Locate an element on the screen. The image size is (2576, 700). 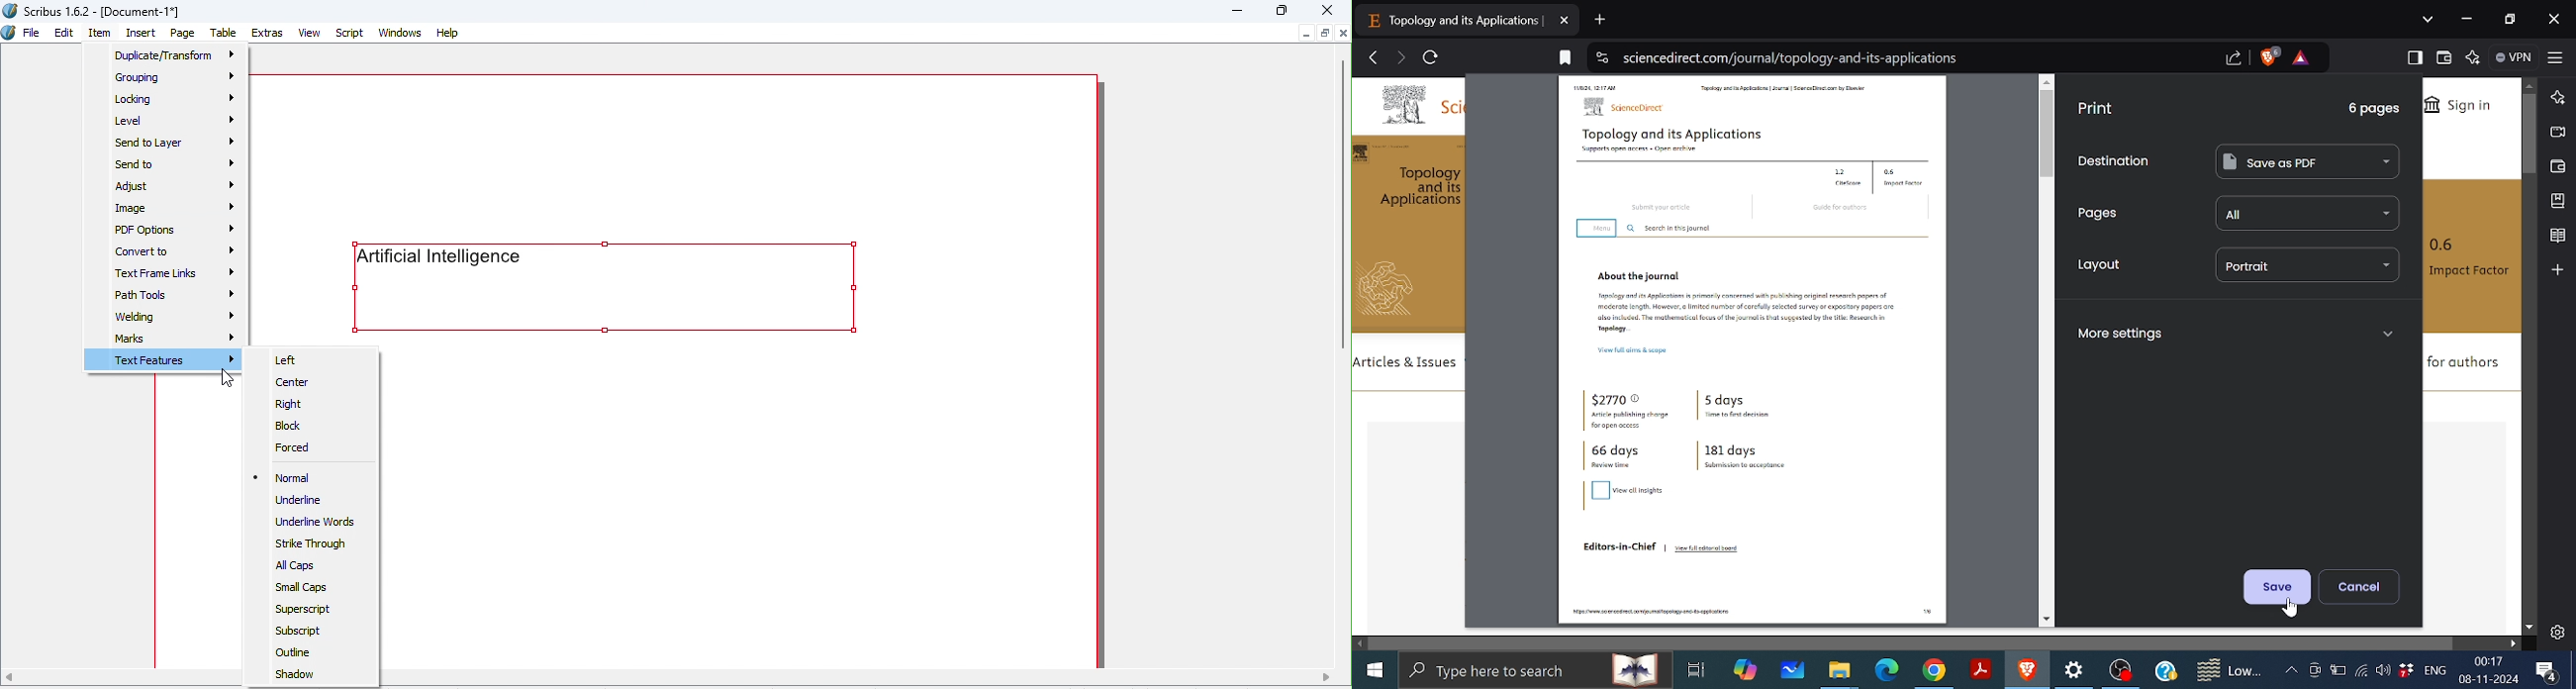
View is located at coordinates (312, 33).